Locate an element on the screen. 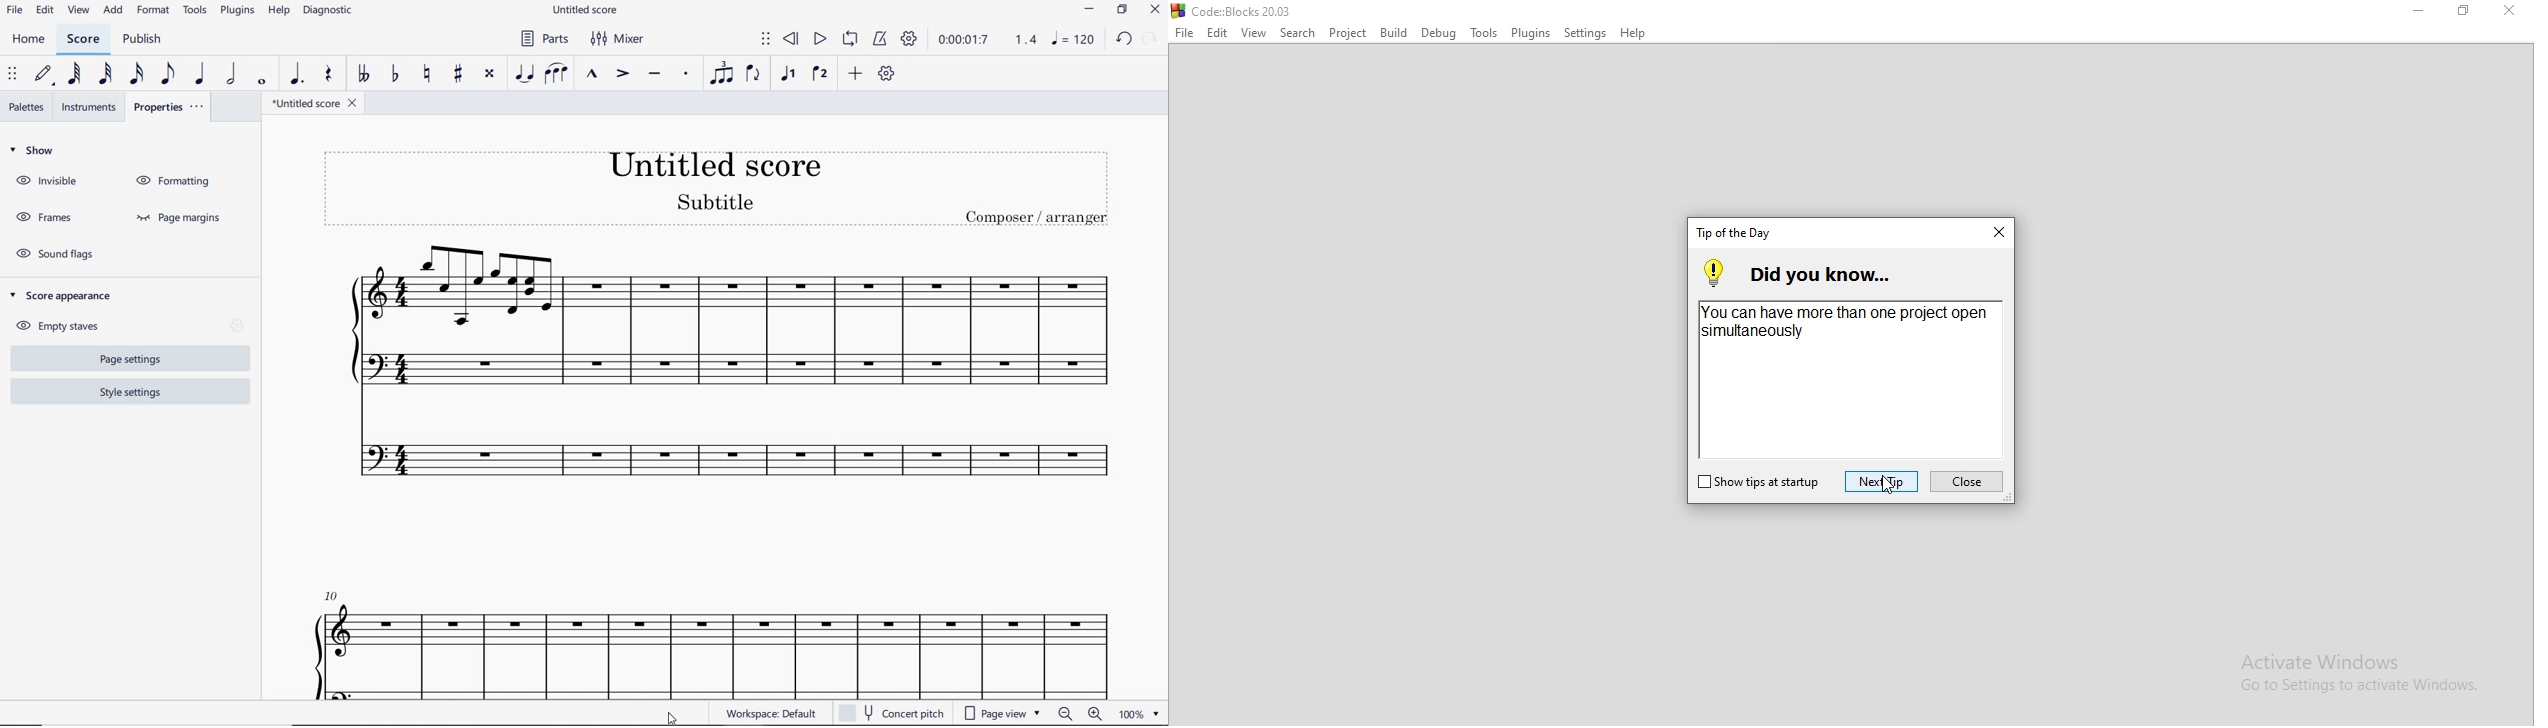 The image size is (2548, 728). METRONOME is located at coordinates (881, 38).